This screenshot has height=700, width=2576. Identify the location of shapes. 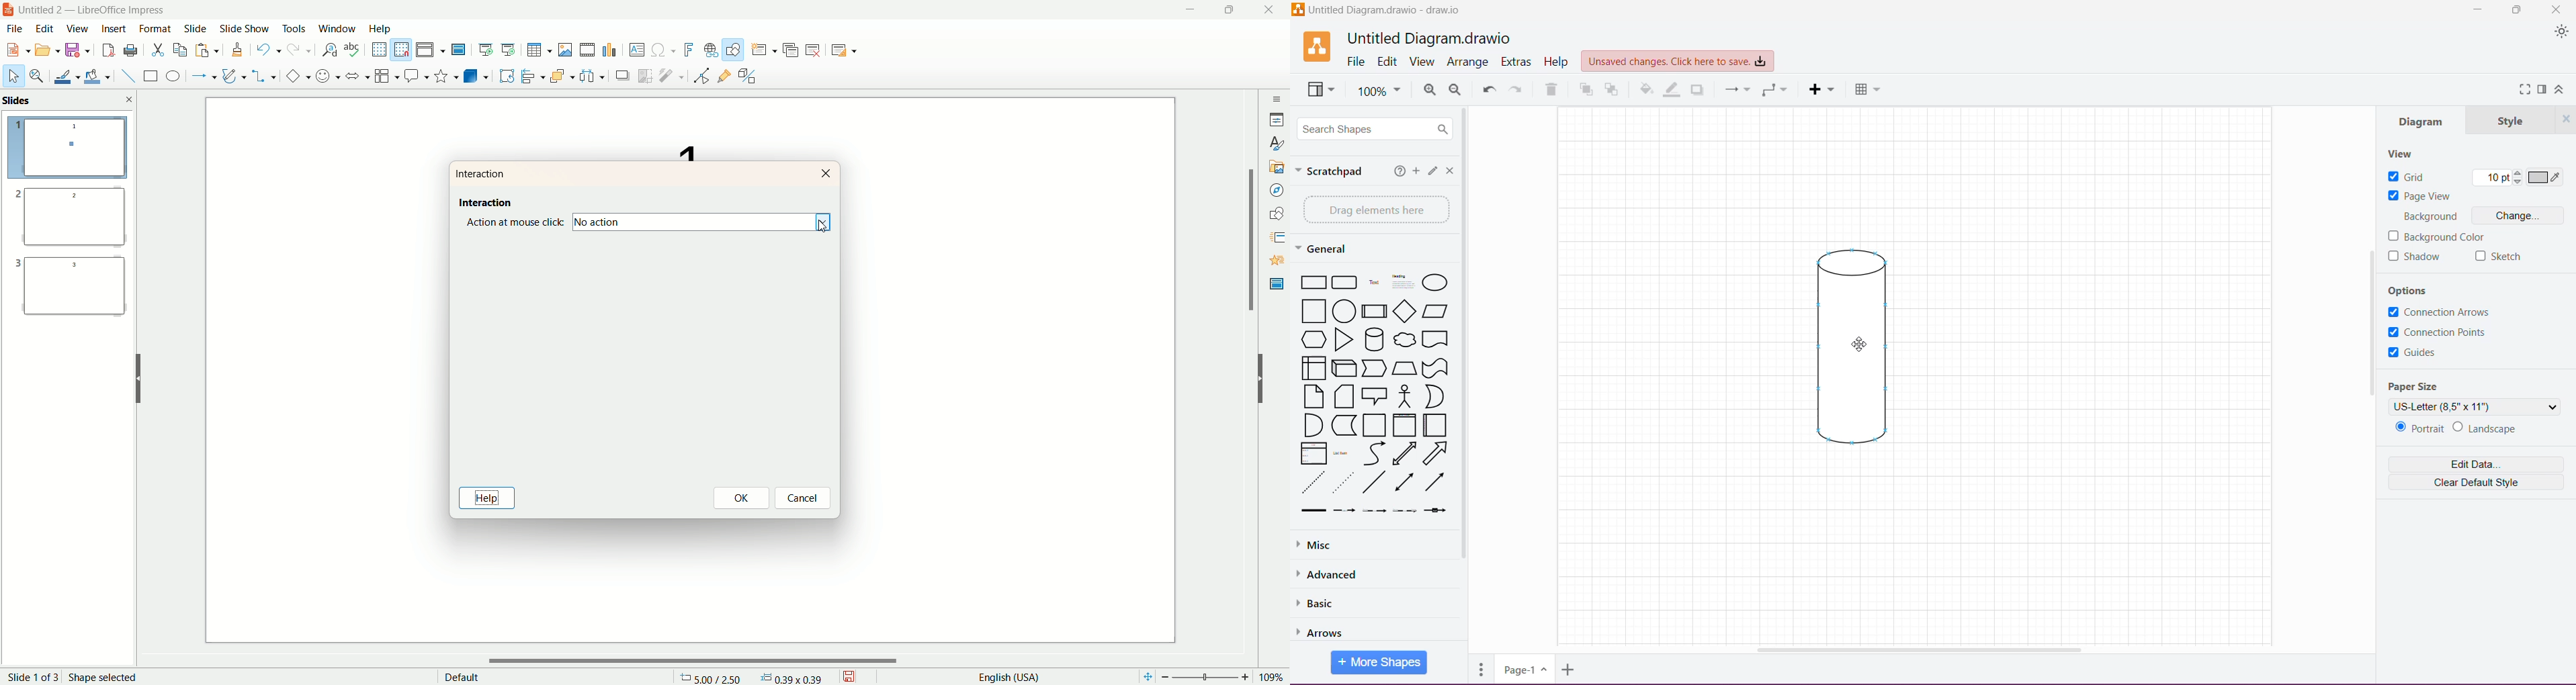
(1277, 212).